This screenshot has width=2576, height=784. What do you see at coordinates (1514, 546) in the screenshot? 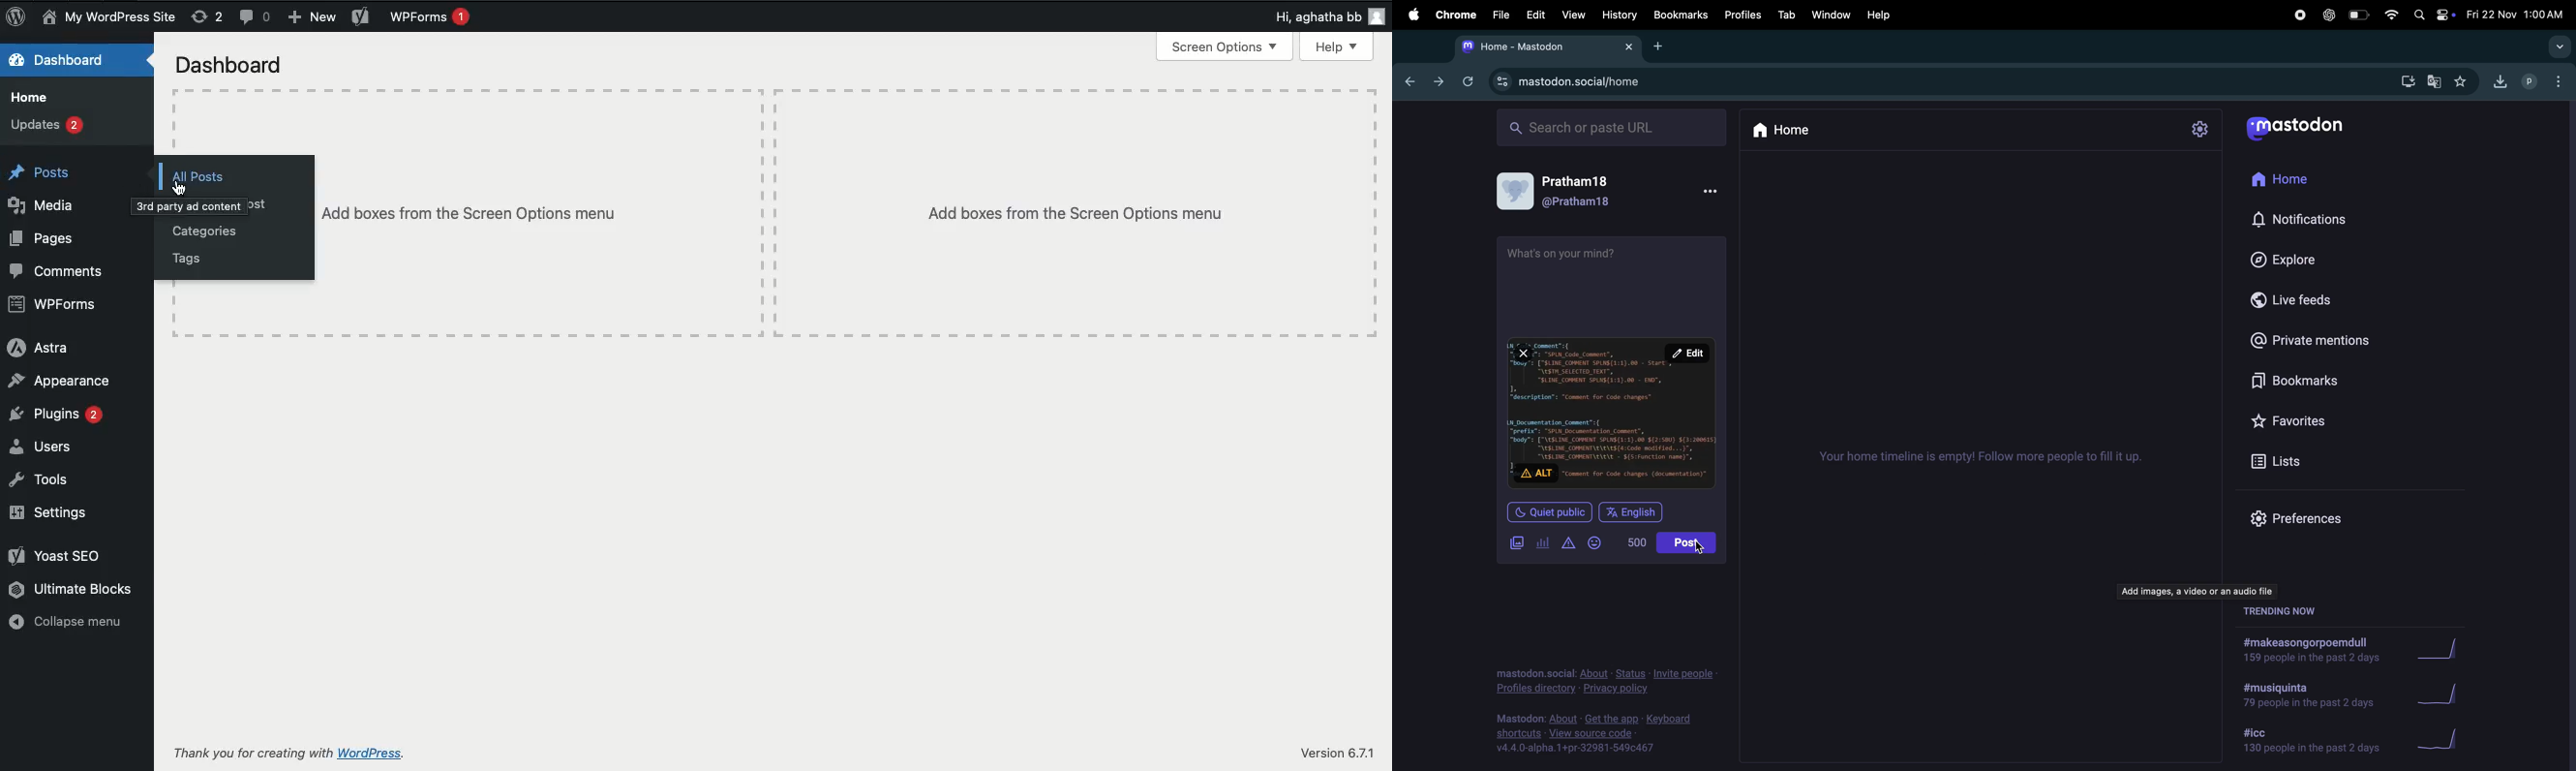
I see `add images` at bounding box center [1514, 546].